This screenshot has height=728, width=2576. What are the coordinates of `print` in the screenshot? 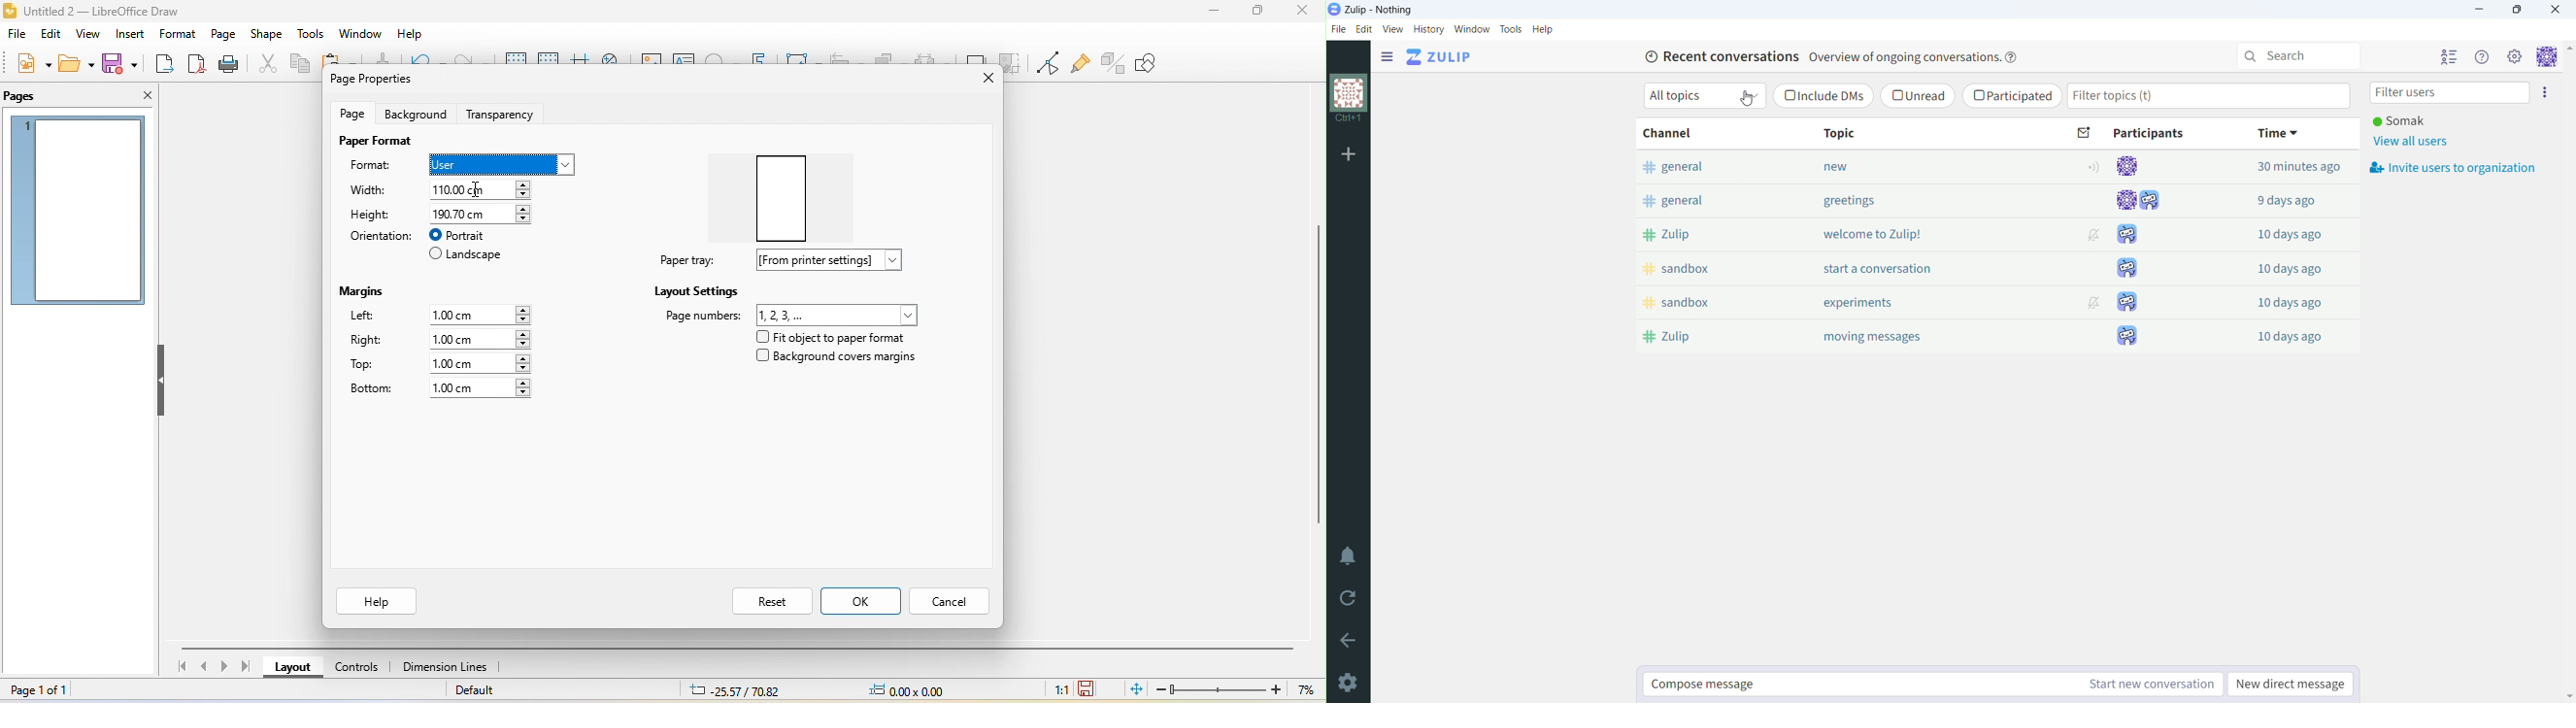 It's located at (227, 64).